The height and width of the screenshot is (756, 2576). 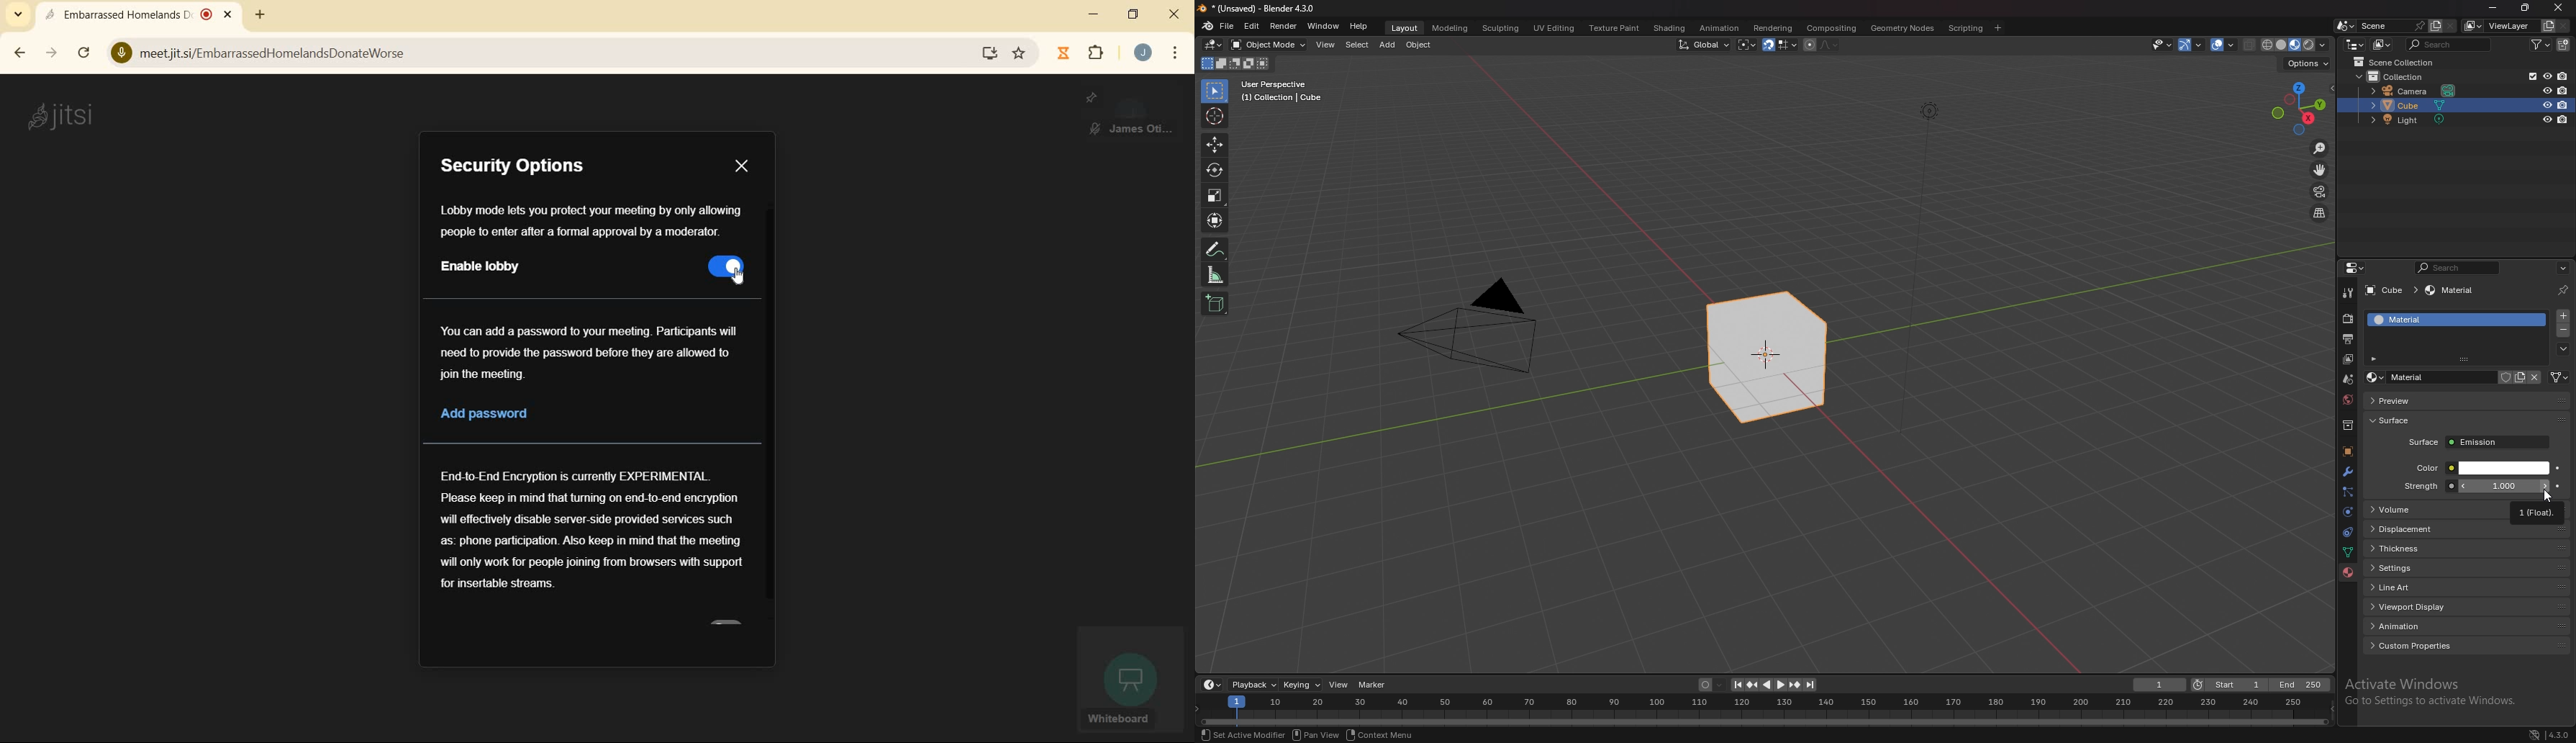 What do you see at coordinates (1767, 359) in the screenshot?
I see `cube` at bounding box center [1767, 359].